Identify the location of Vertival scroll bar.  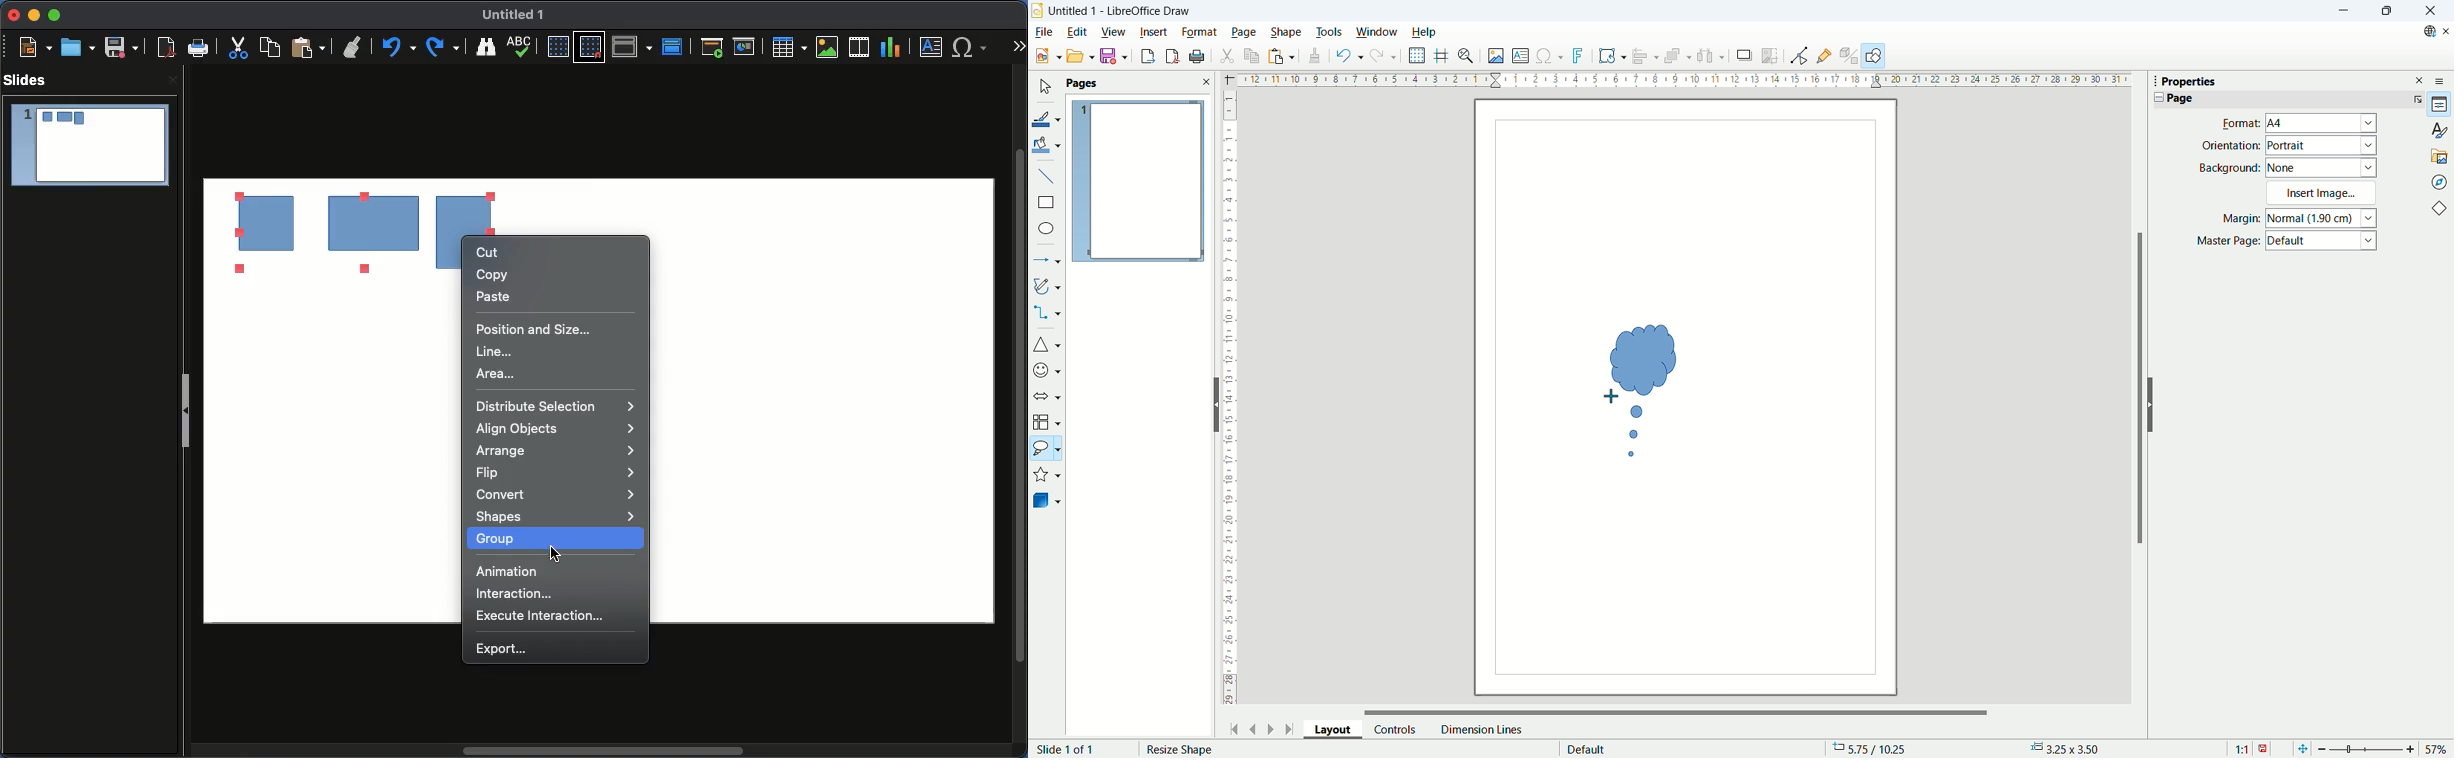
(2138, 395).